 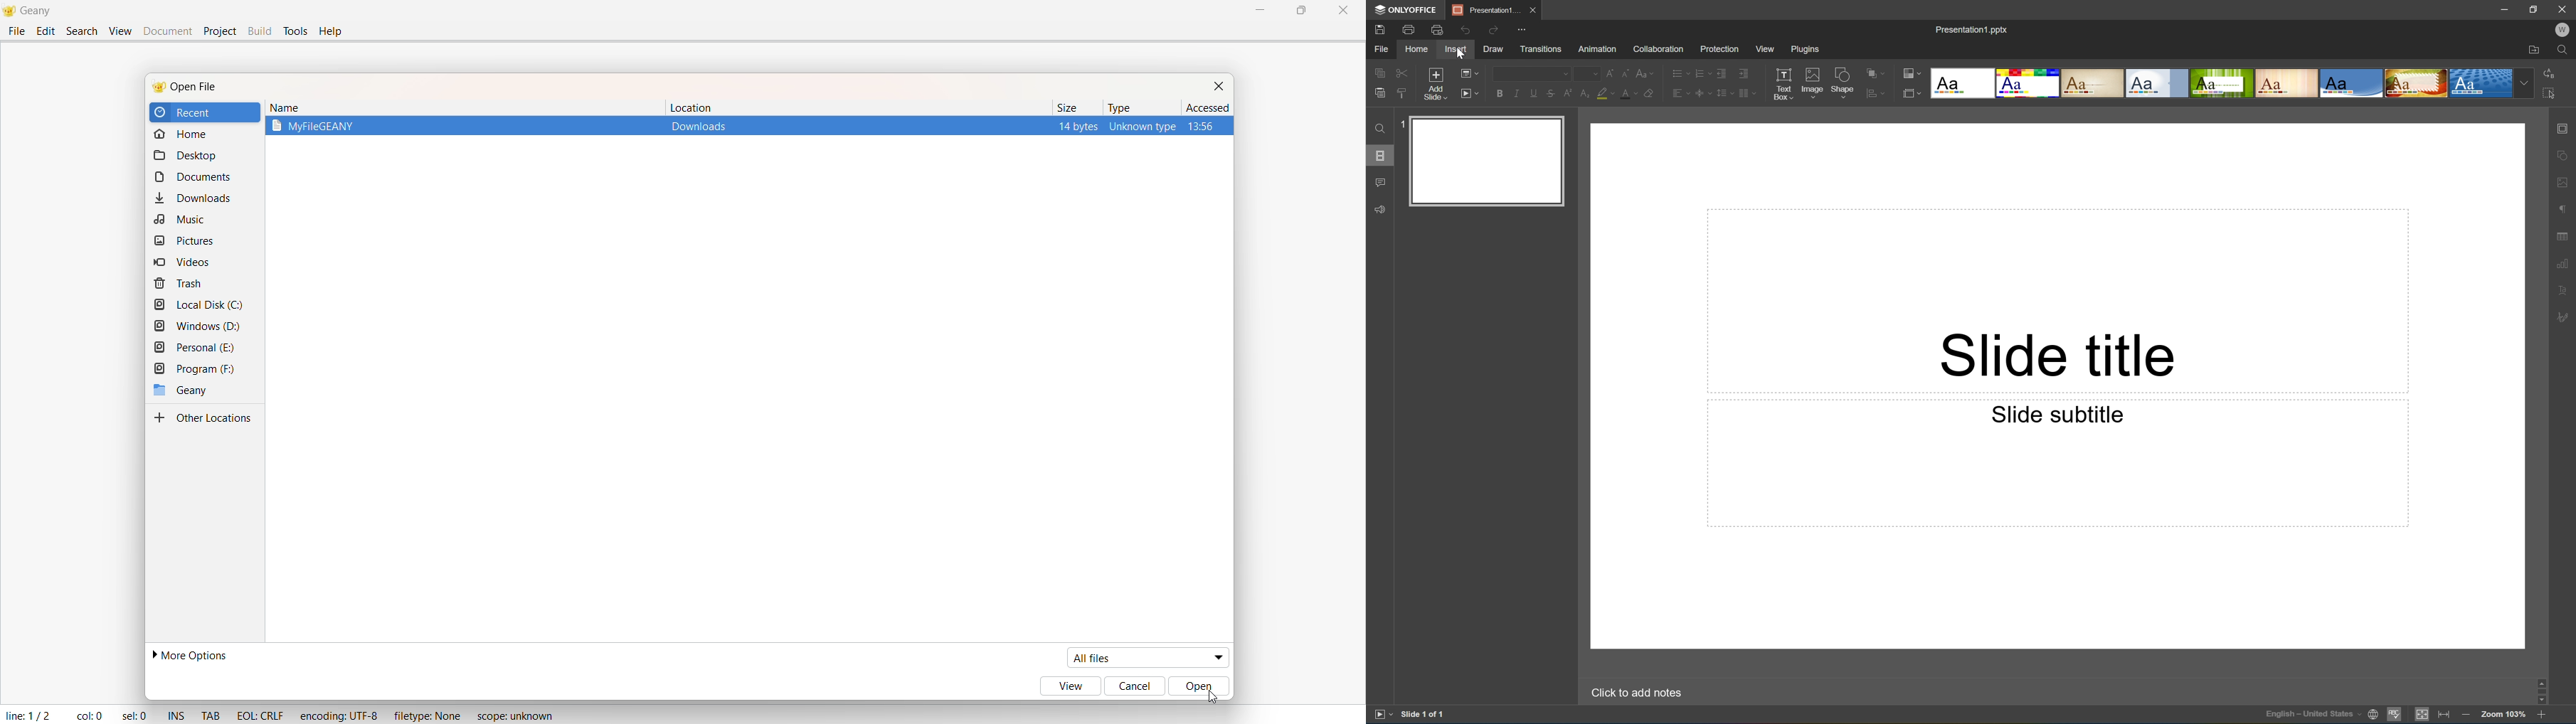 I want to click on type, so click(x=1115, y=105).